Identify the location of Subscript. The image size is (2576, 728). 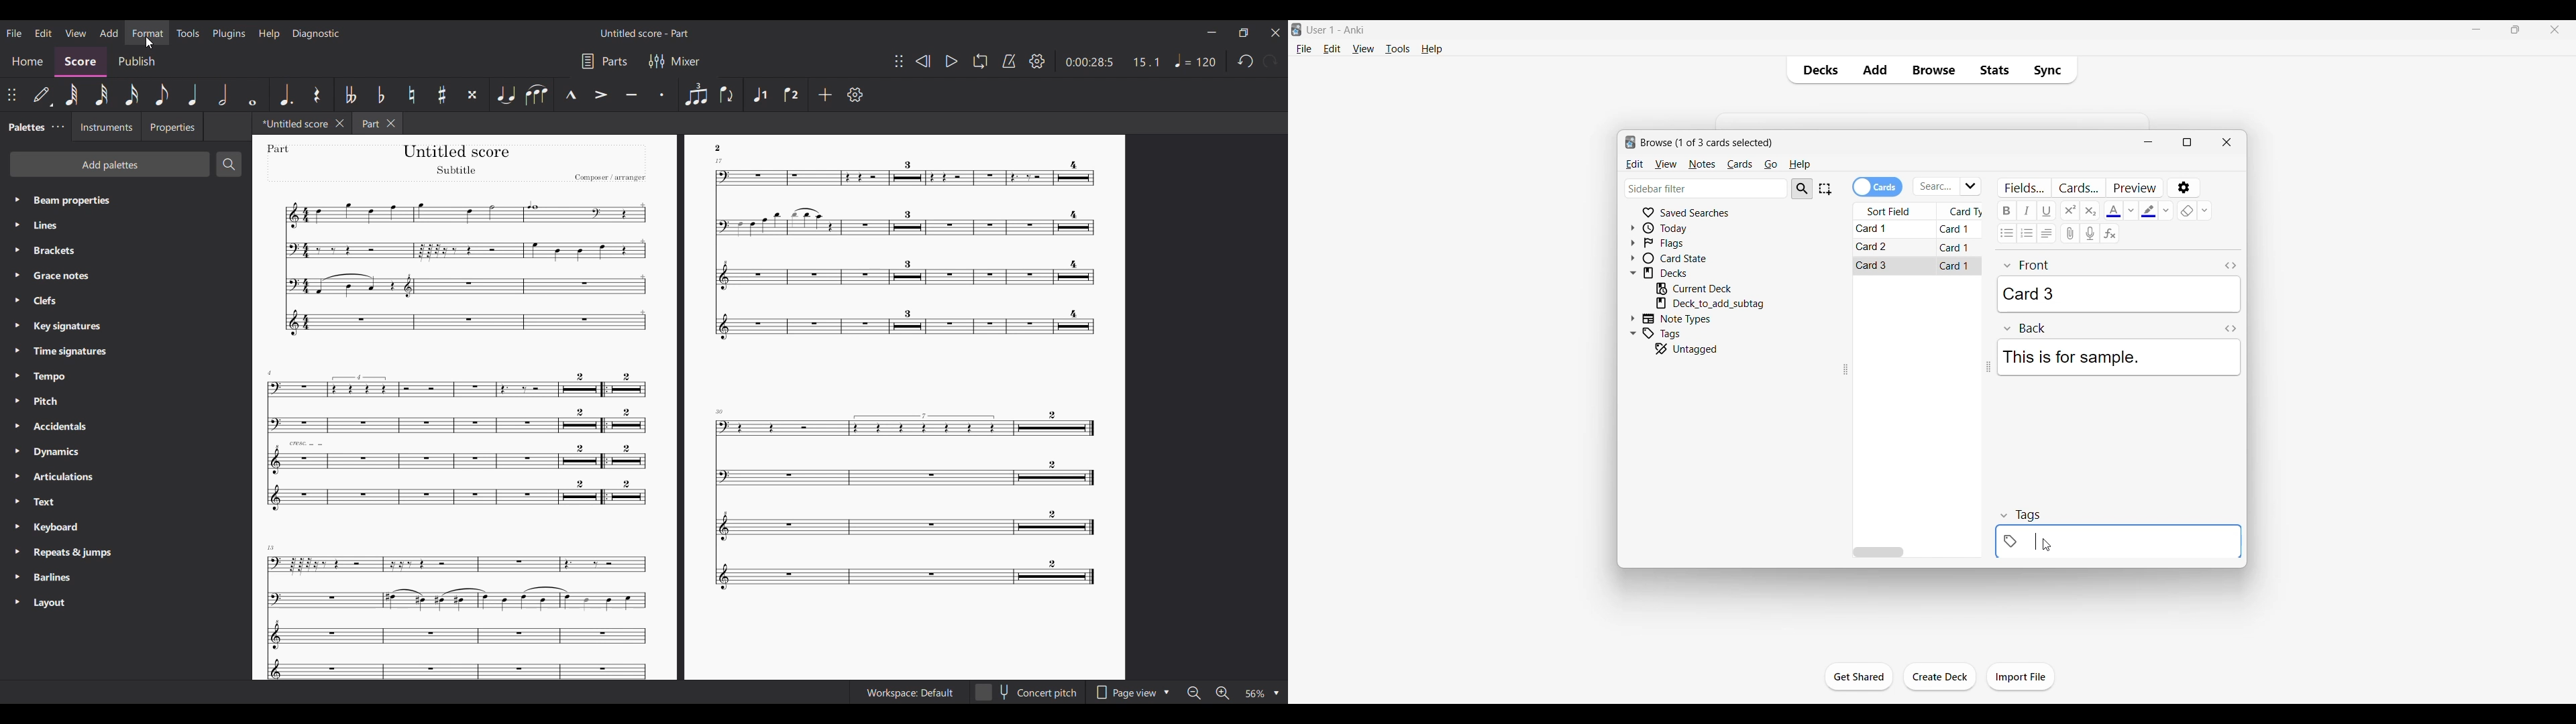
(2090, 210).